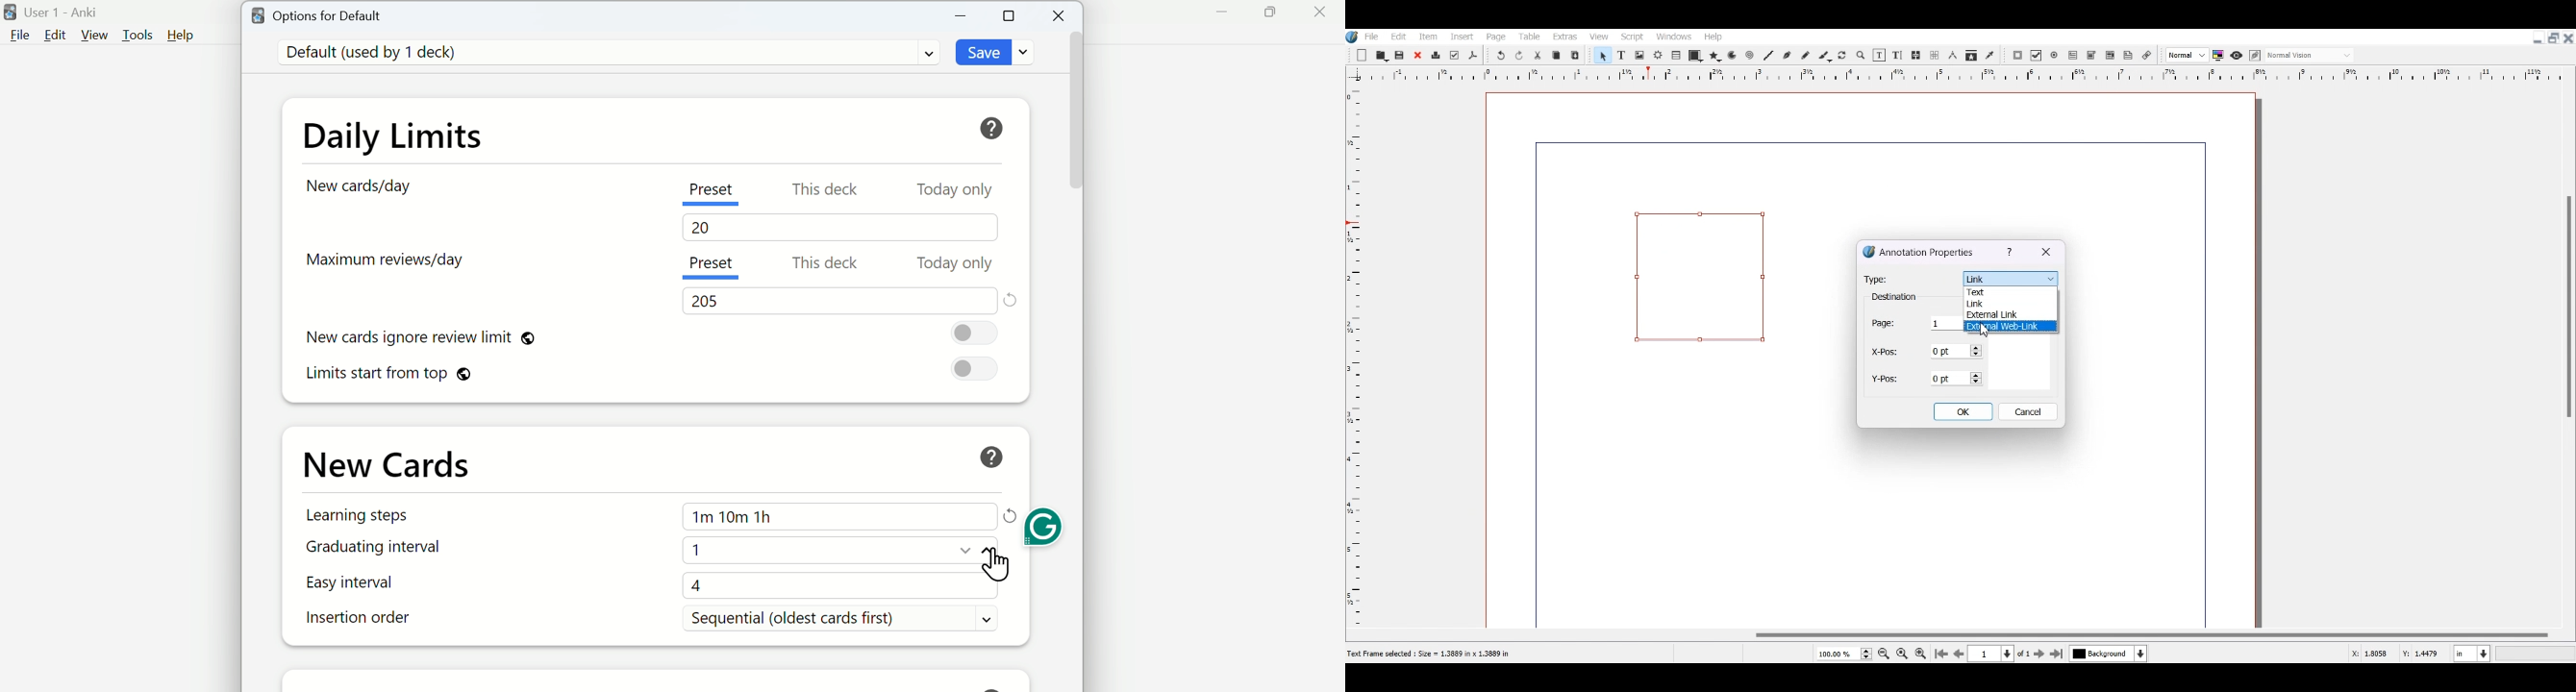 This screenshot has width=2576, height=700. What do you see at coordinates (1659, 55) in the screenshot?
I see `Render frame` at bounding box center [1659, 55].